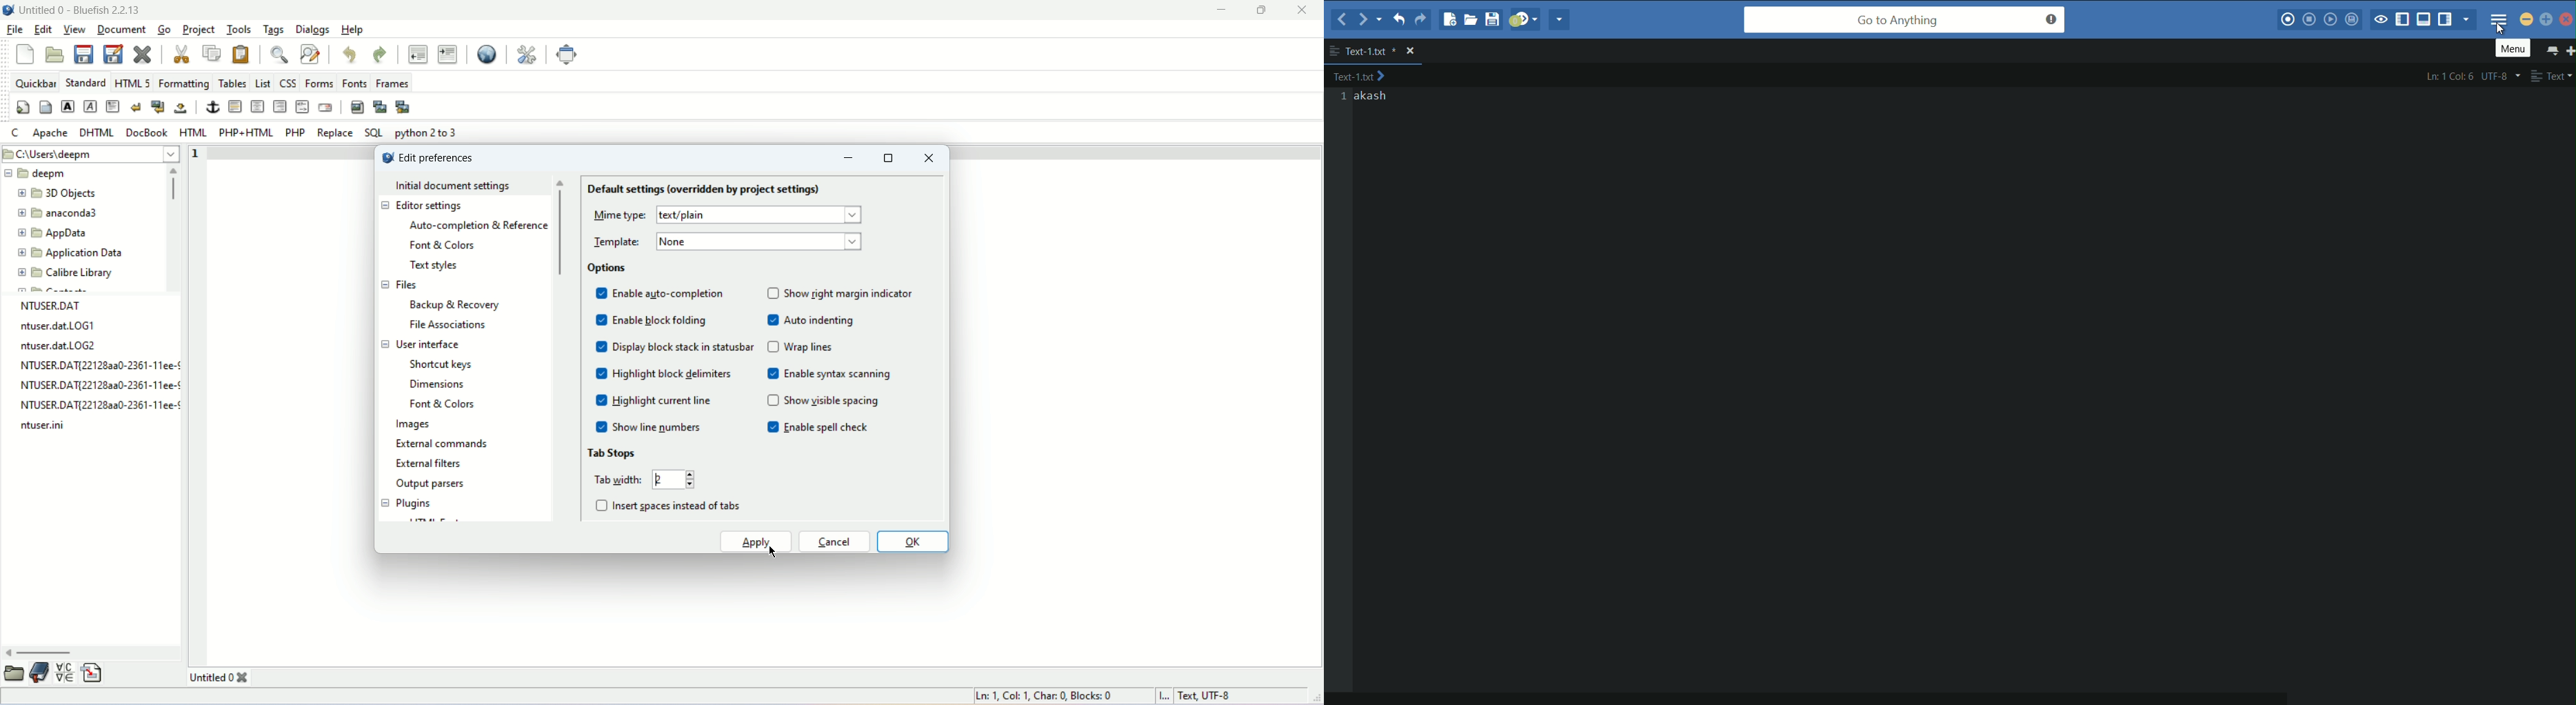  I want to click on close current file, so click(143, 52).